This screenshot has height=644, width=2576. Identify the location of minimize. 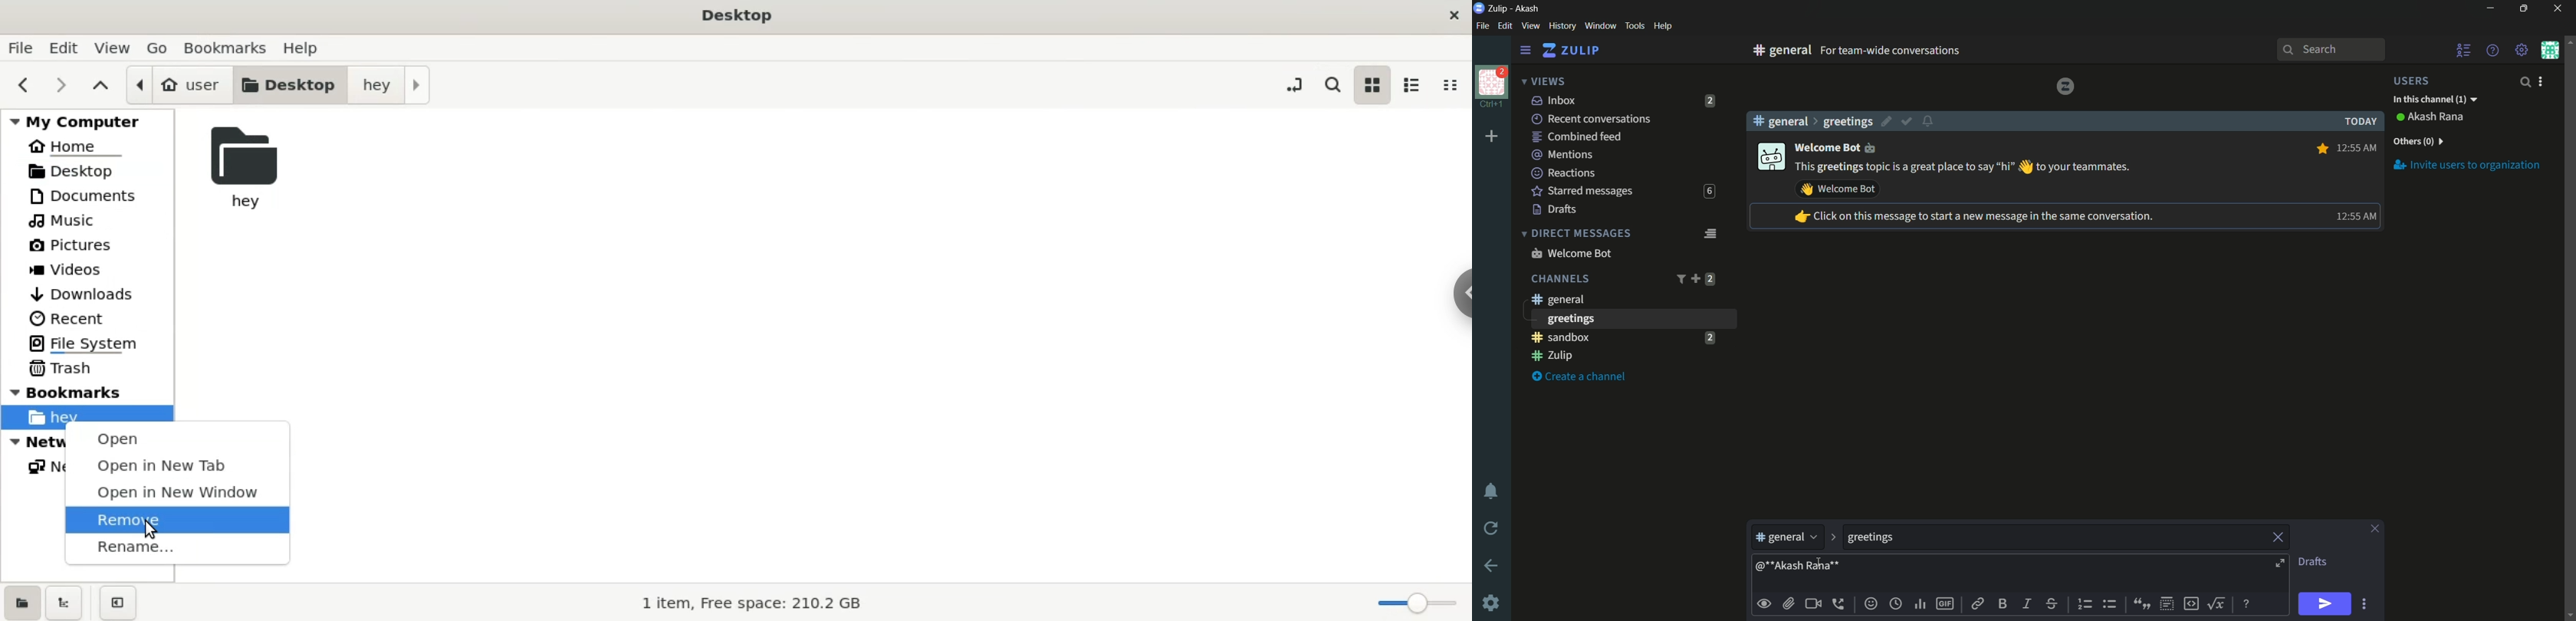
(2490, 9).